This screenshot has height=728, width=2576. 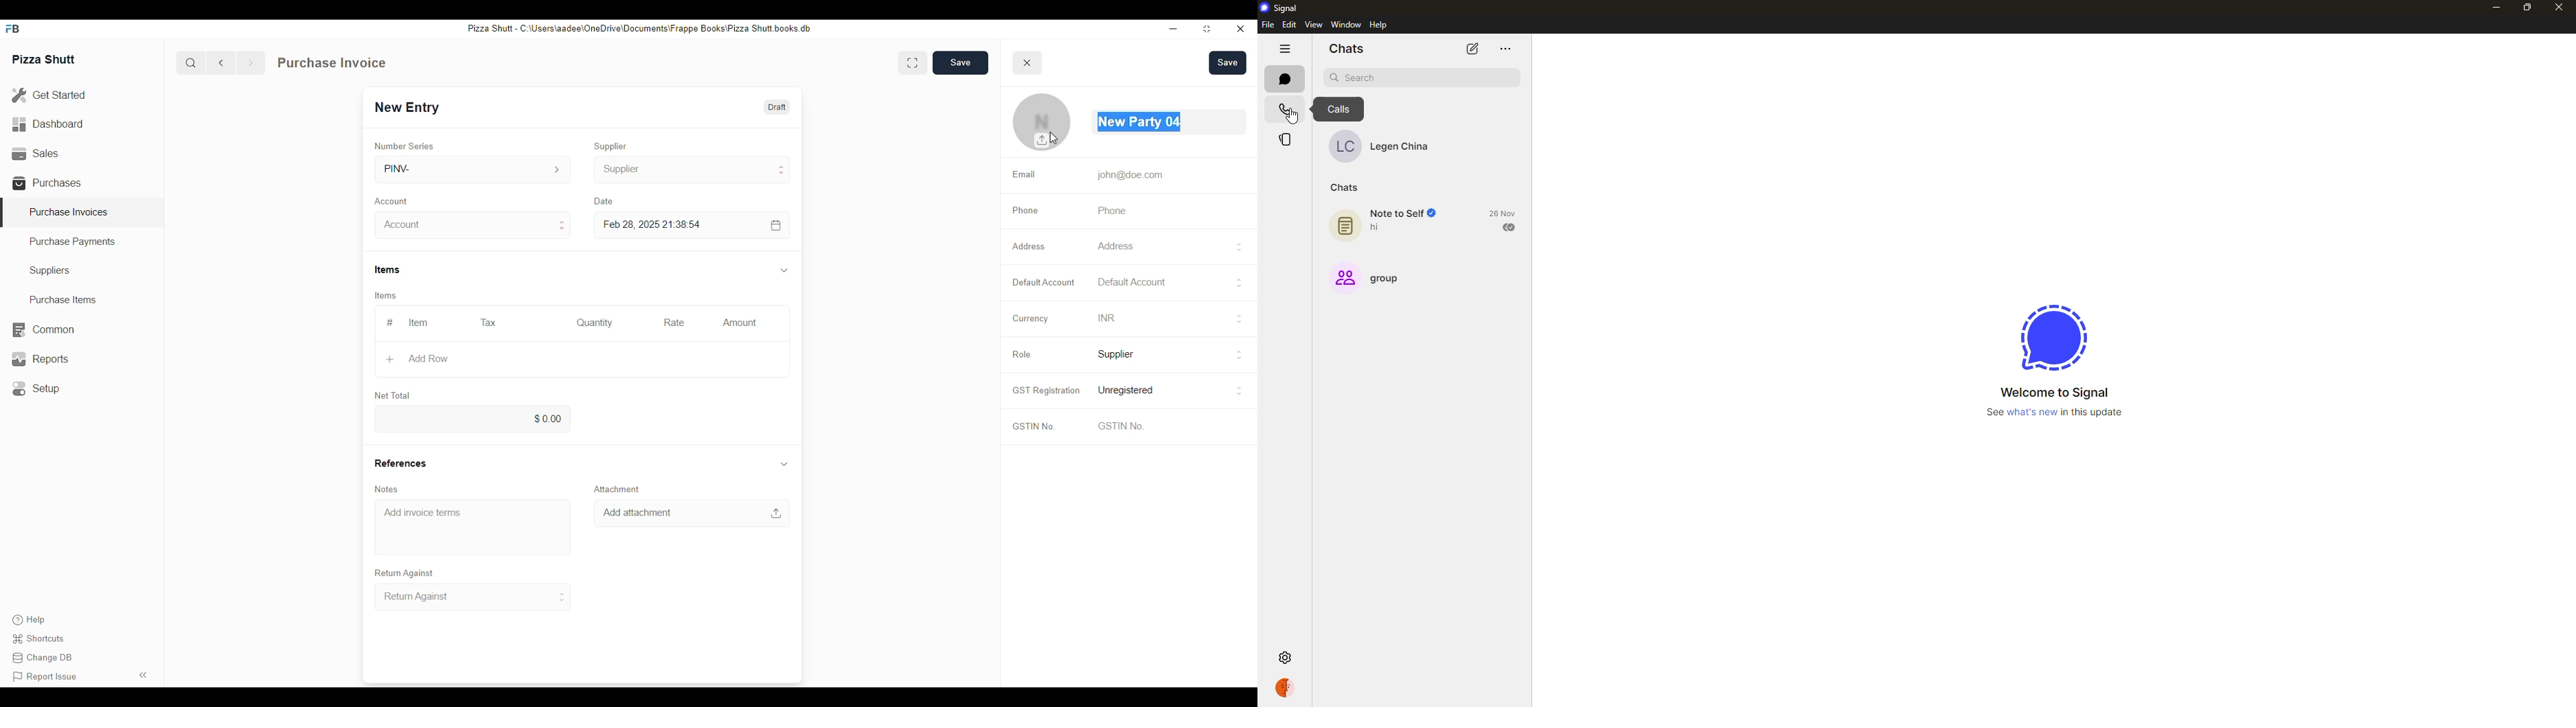 I want to click on chats, so click(x=1285, y=79).